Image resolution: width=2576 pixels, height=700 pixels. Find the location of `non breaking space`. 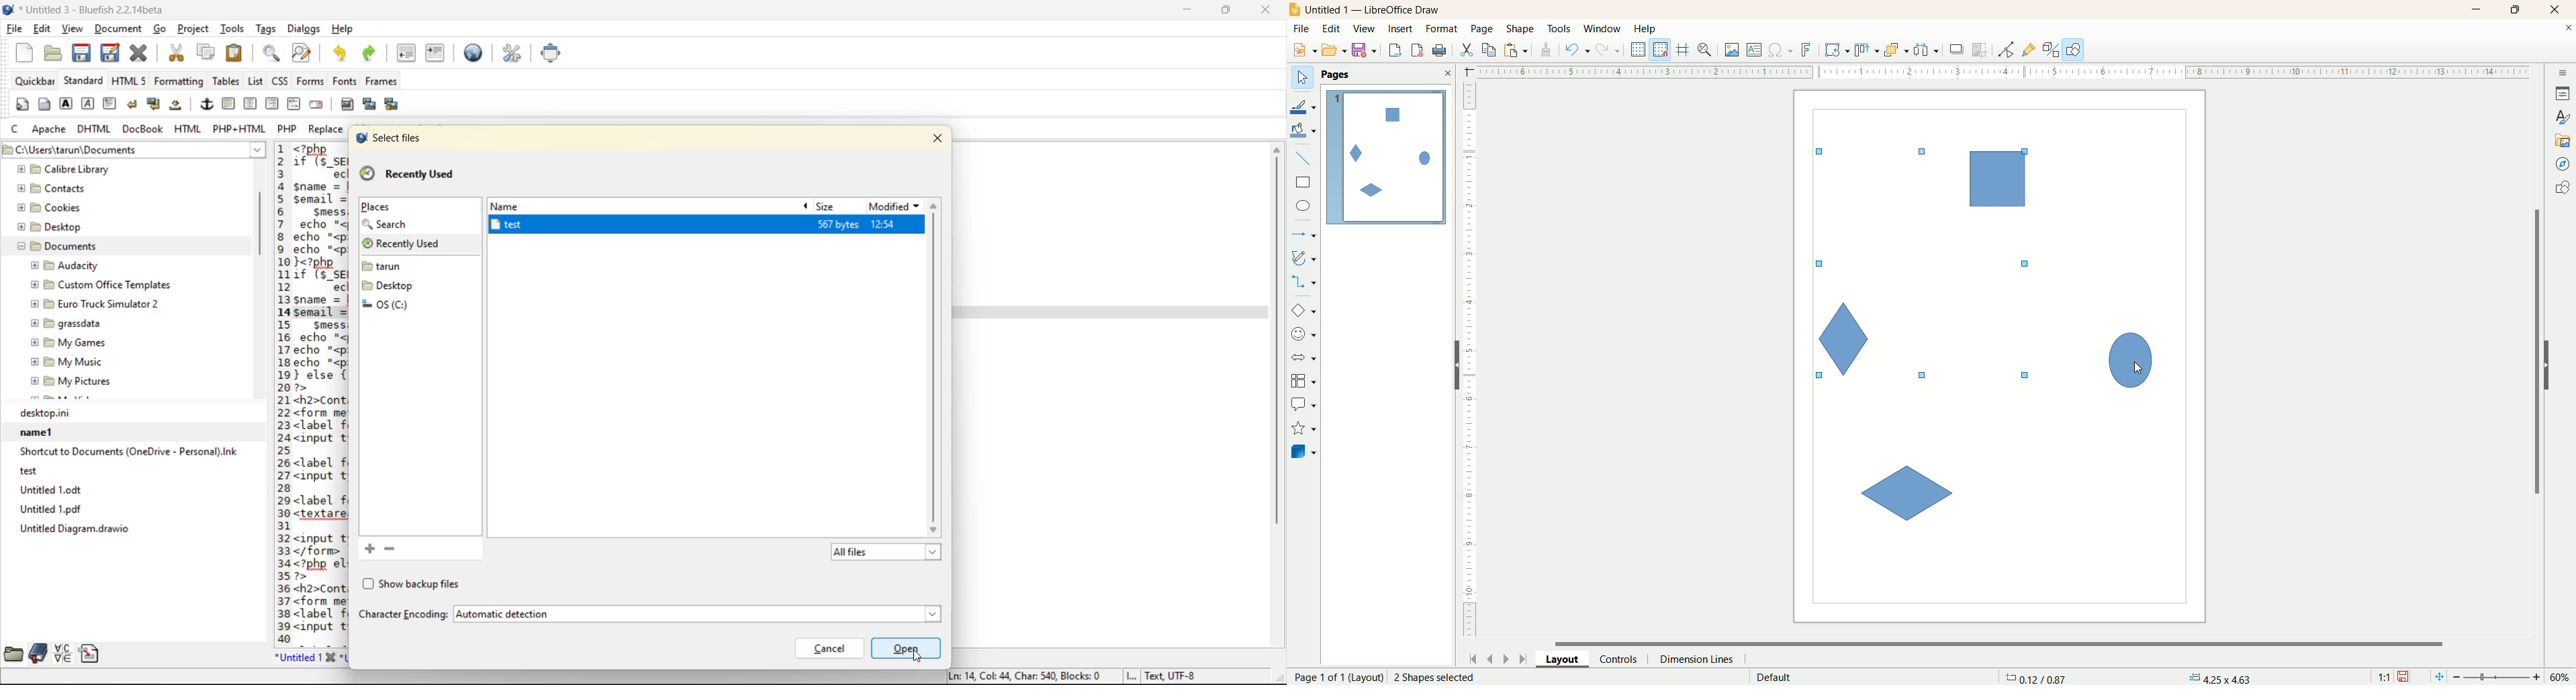

non breaking space is located at coordinates (178, 108).